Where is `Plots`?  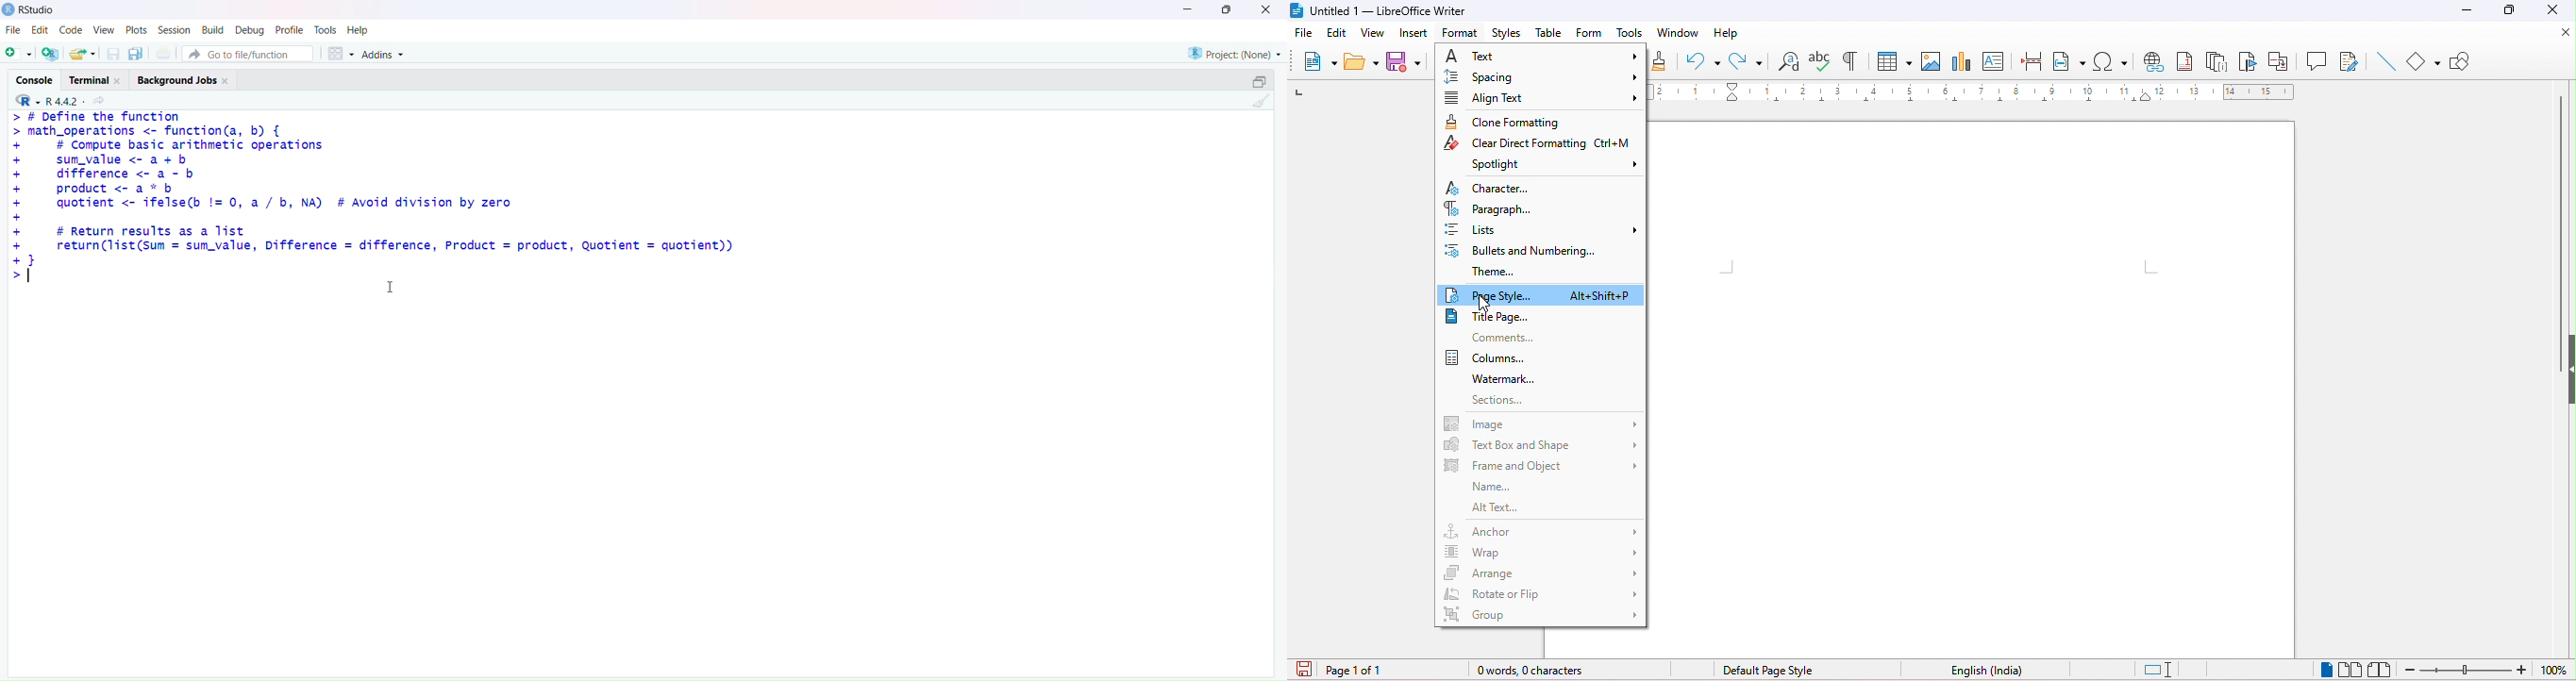 Plots is located at coordinates (135, 29).